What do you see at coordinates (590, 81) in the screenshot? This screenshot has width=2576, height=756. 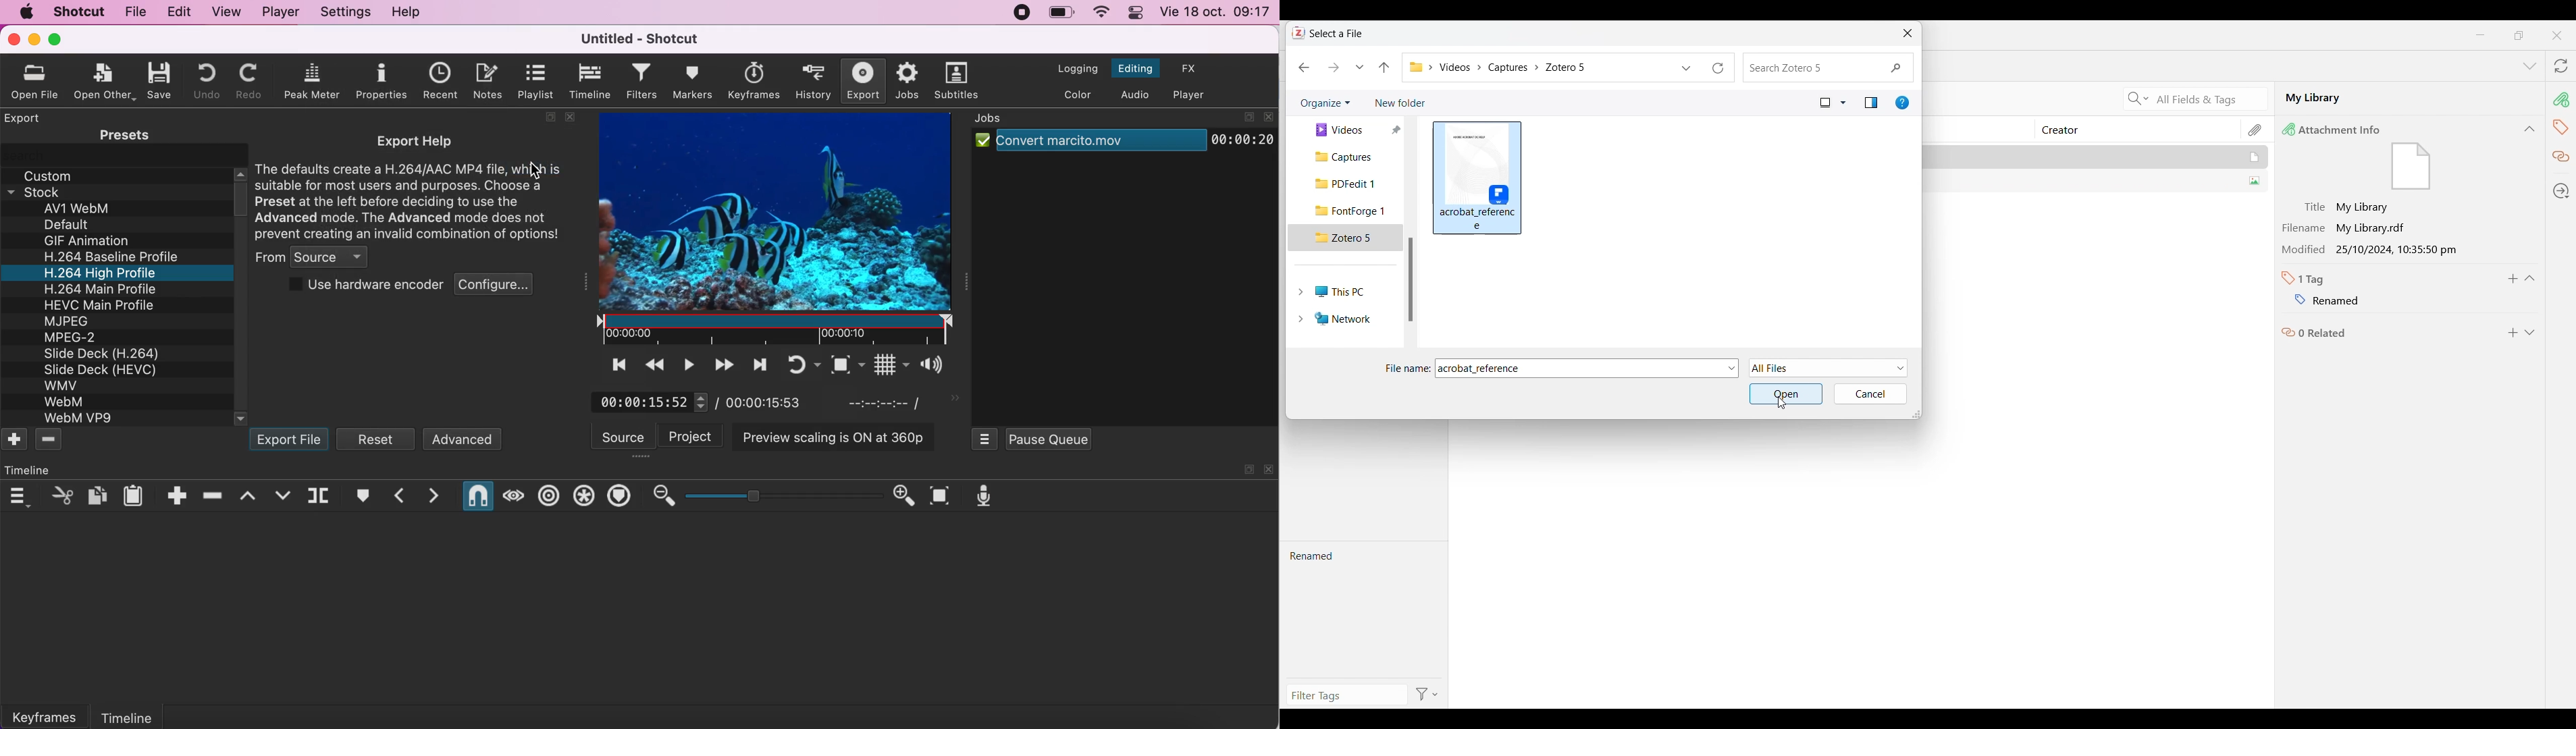 I see `timeline` at bounding box center [590, 81].